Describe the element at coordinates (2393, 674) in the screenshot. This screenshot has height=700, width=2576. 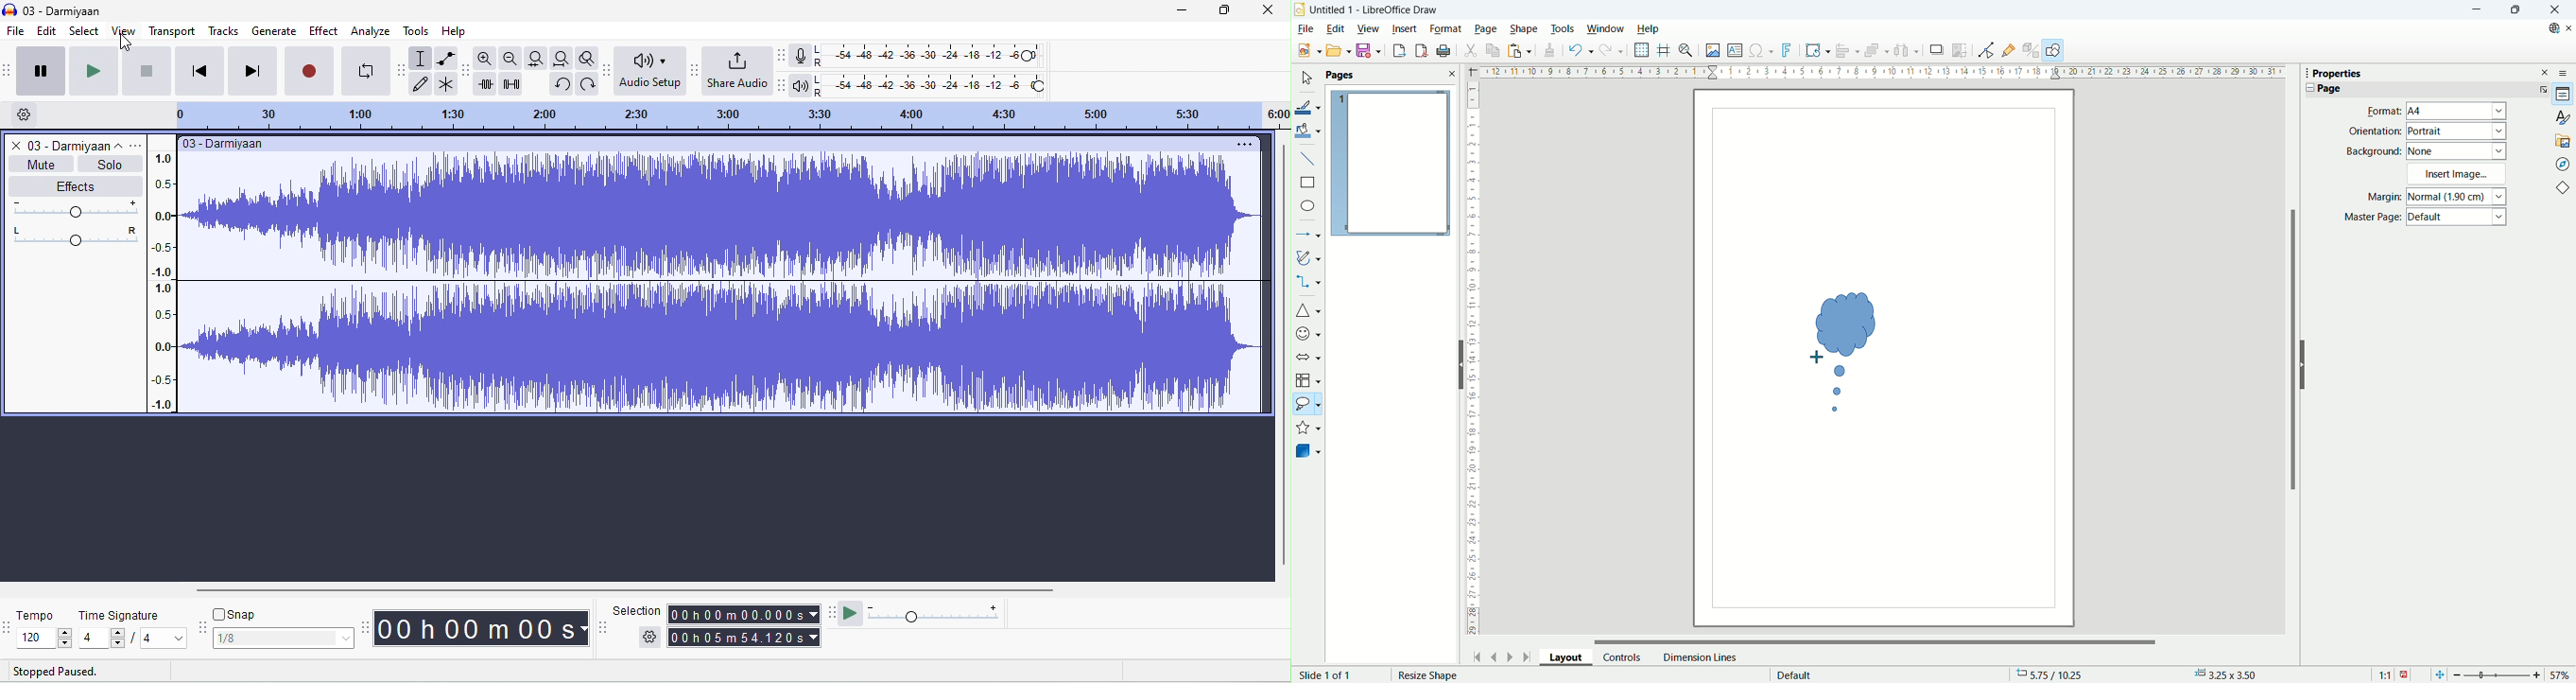
I see `scaling factor` at that location.